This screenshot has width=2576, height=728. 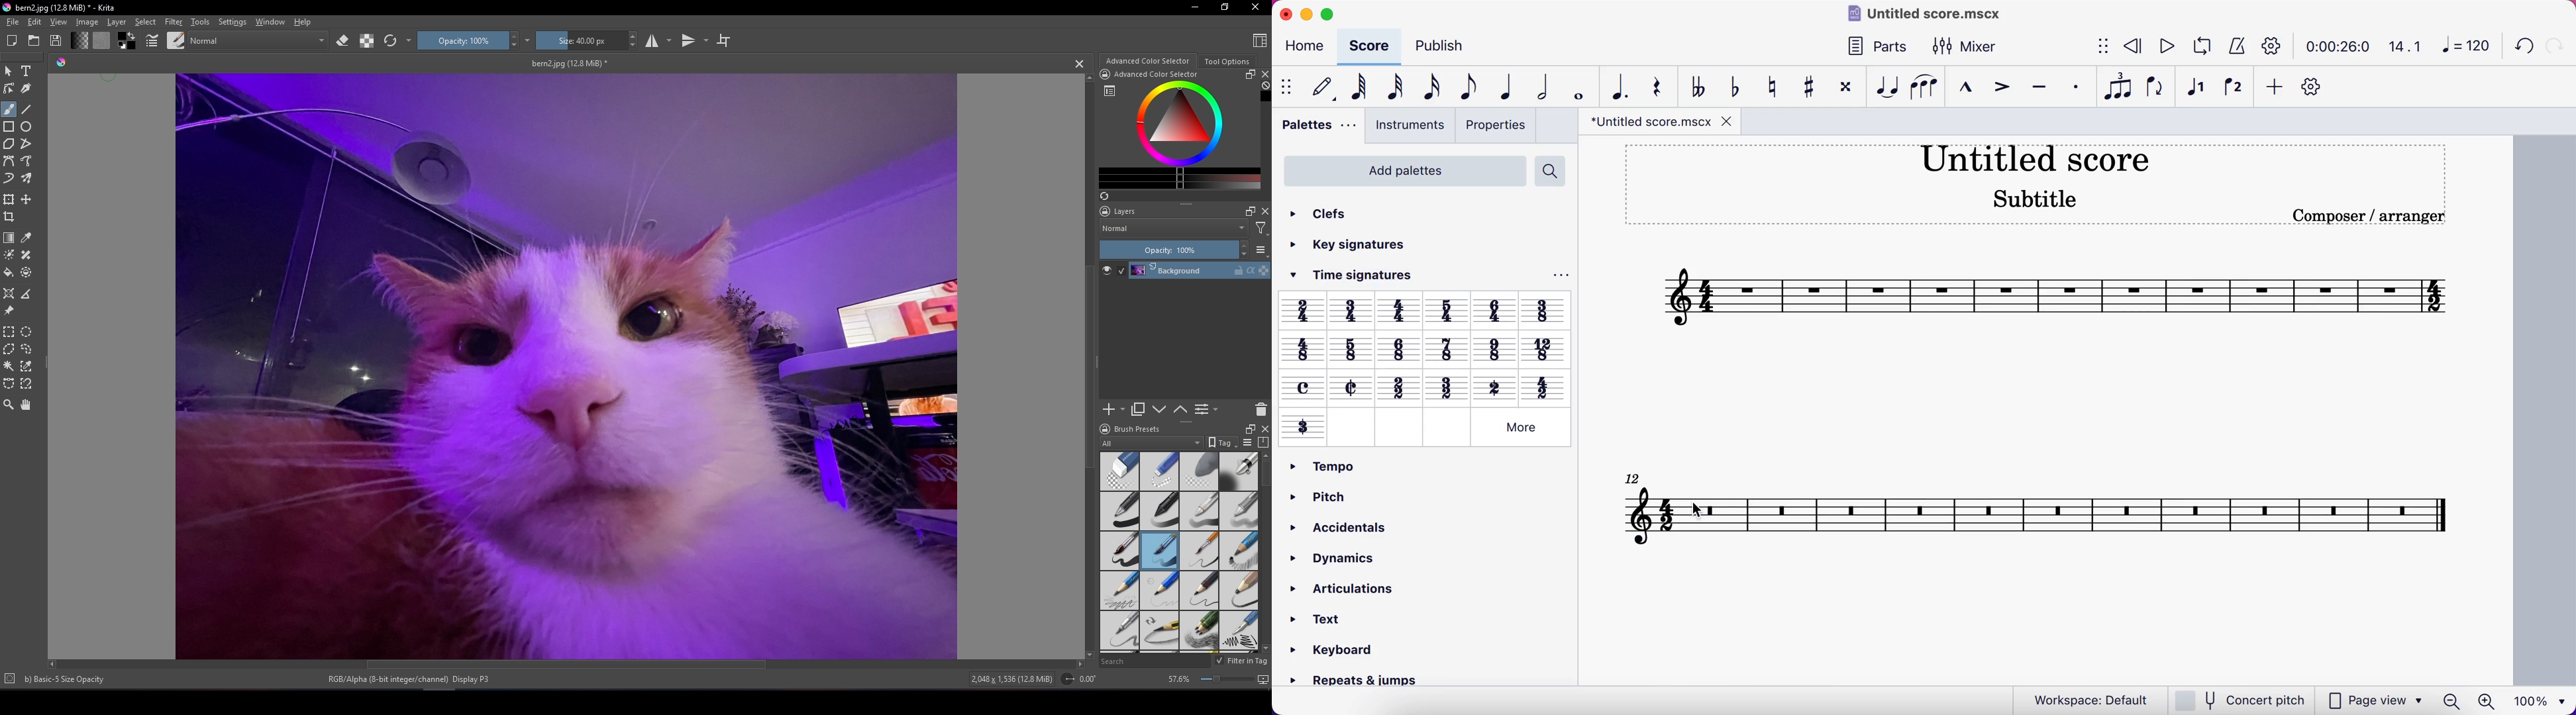 I want to click on Layers panel, so click(x=1188, y=338).